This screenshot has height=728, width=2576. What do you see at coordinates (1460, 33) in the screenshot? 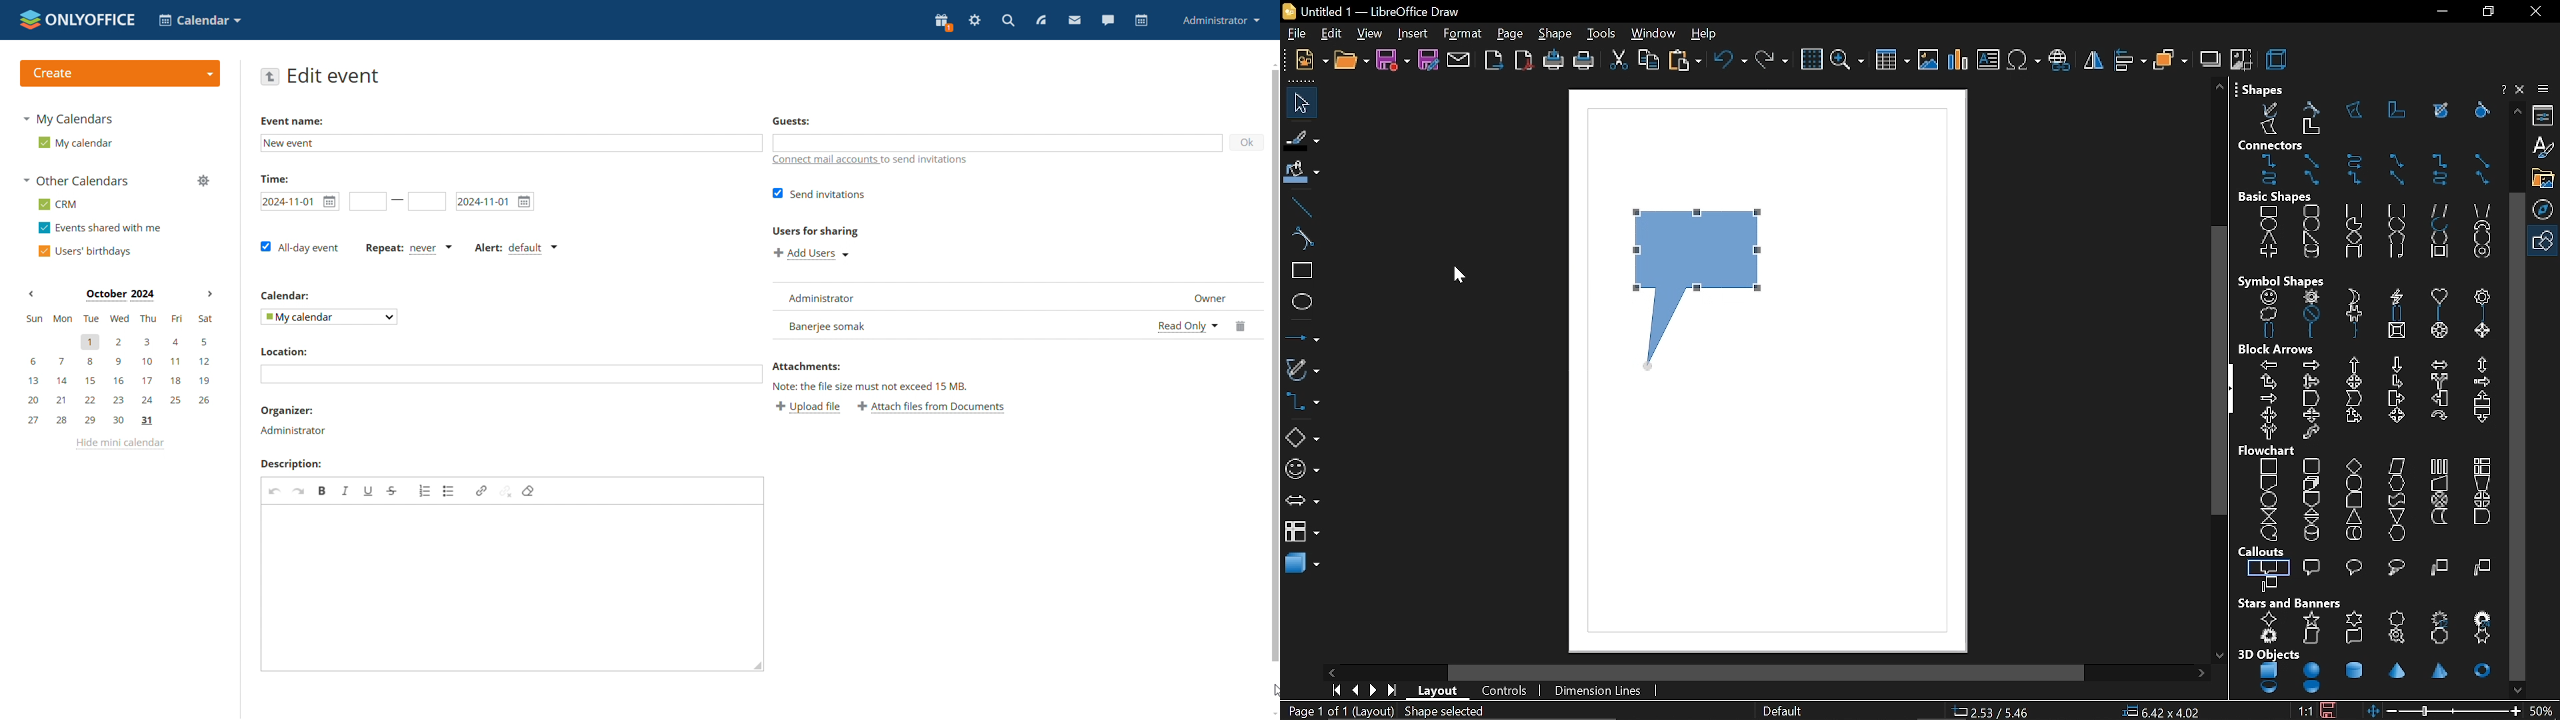
I see `format` at bounding box center [1460, 33].